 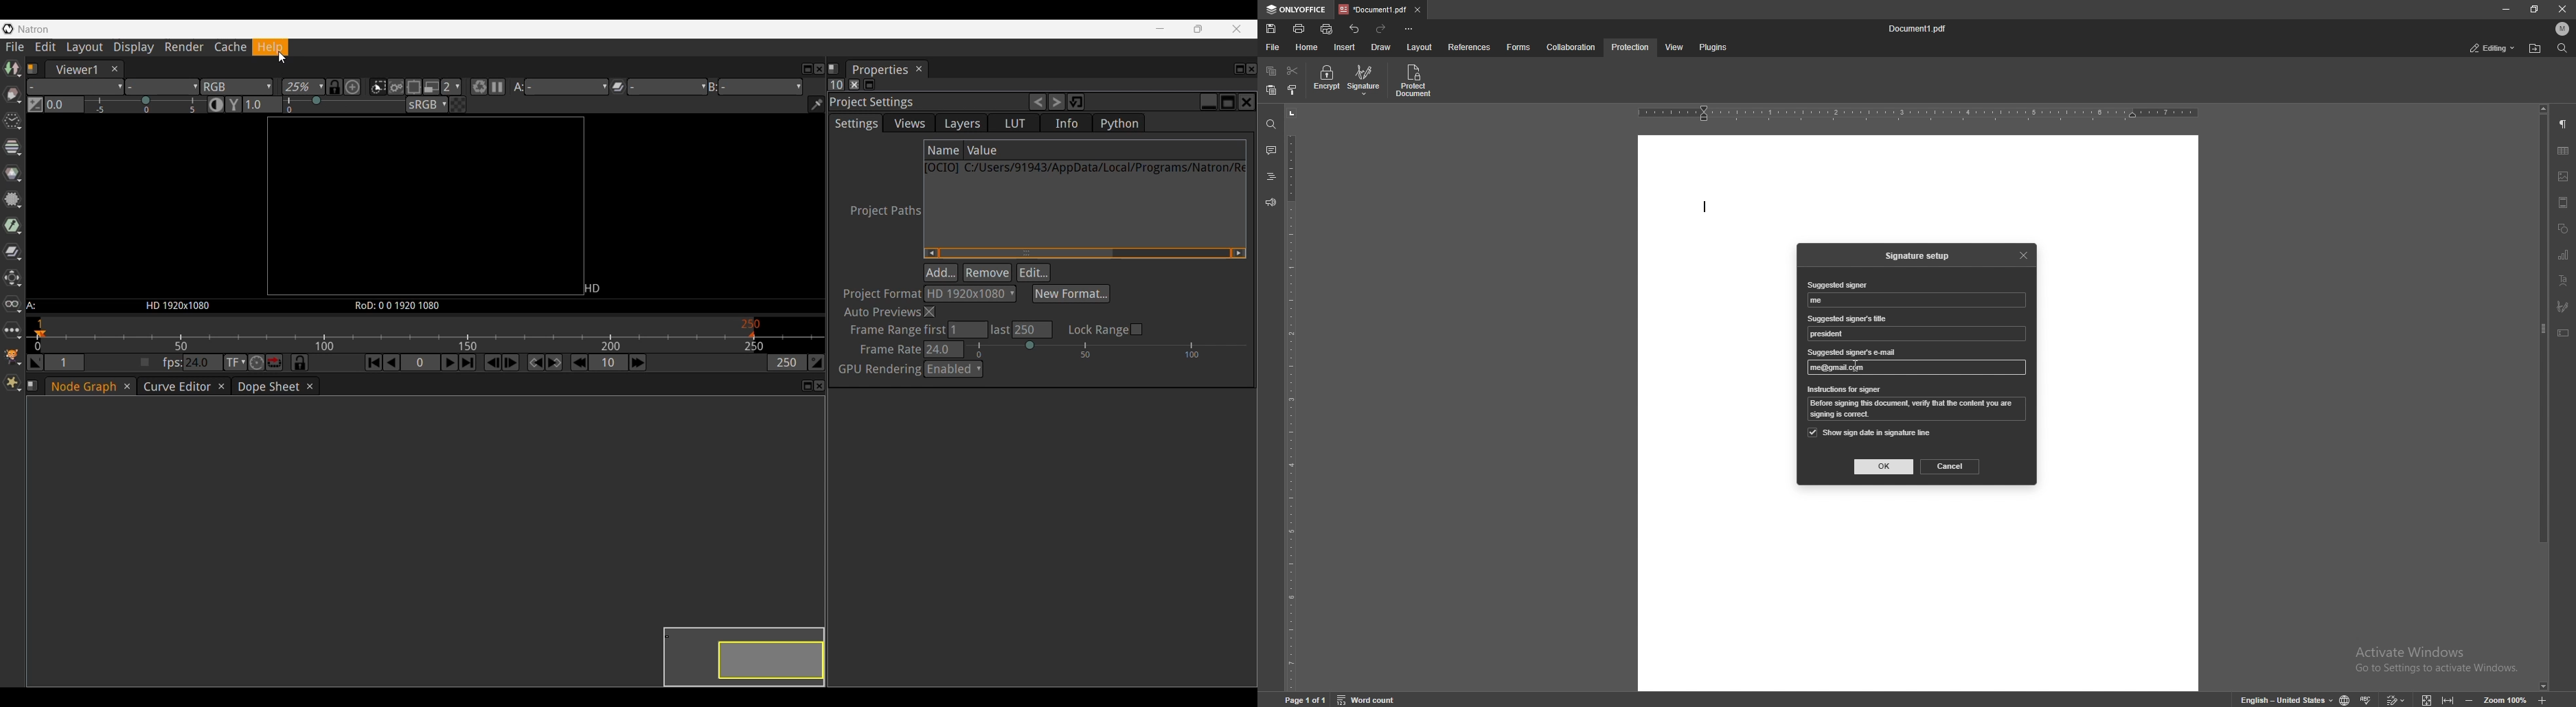 I want to click on plugins, so click(x=1712, y=48).